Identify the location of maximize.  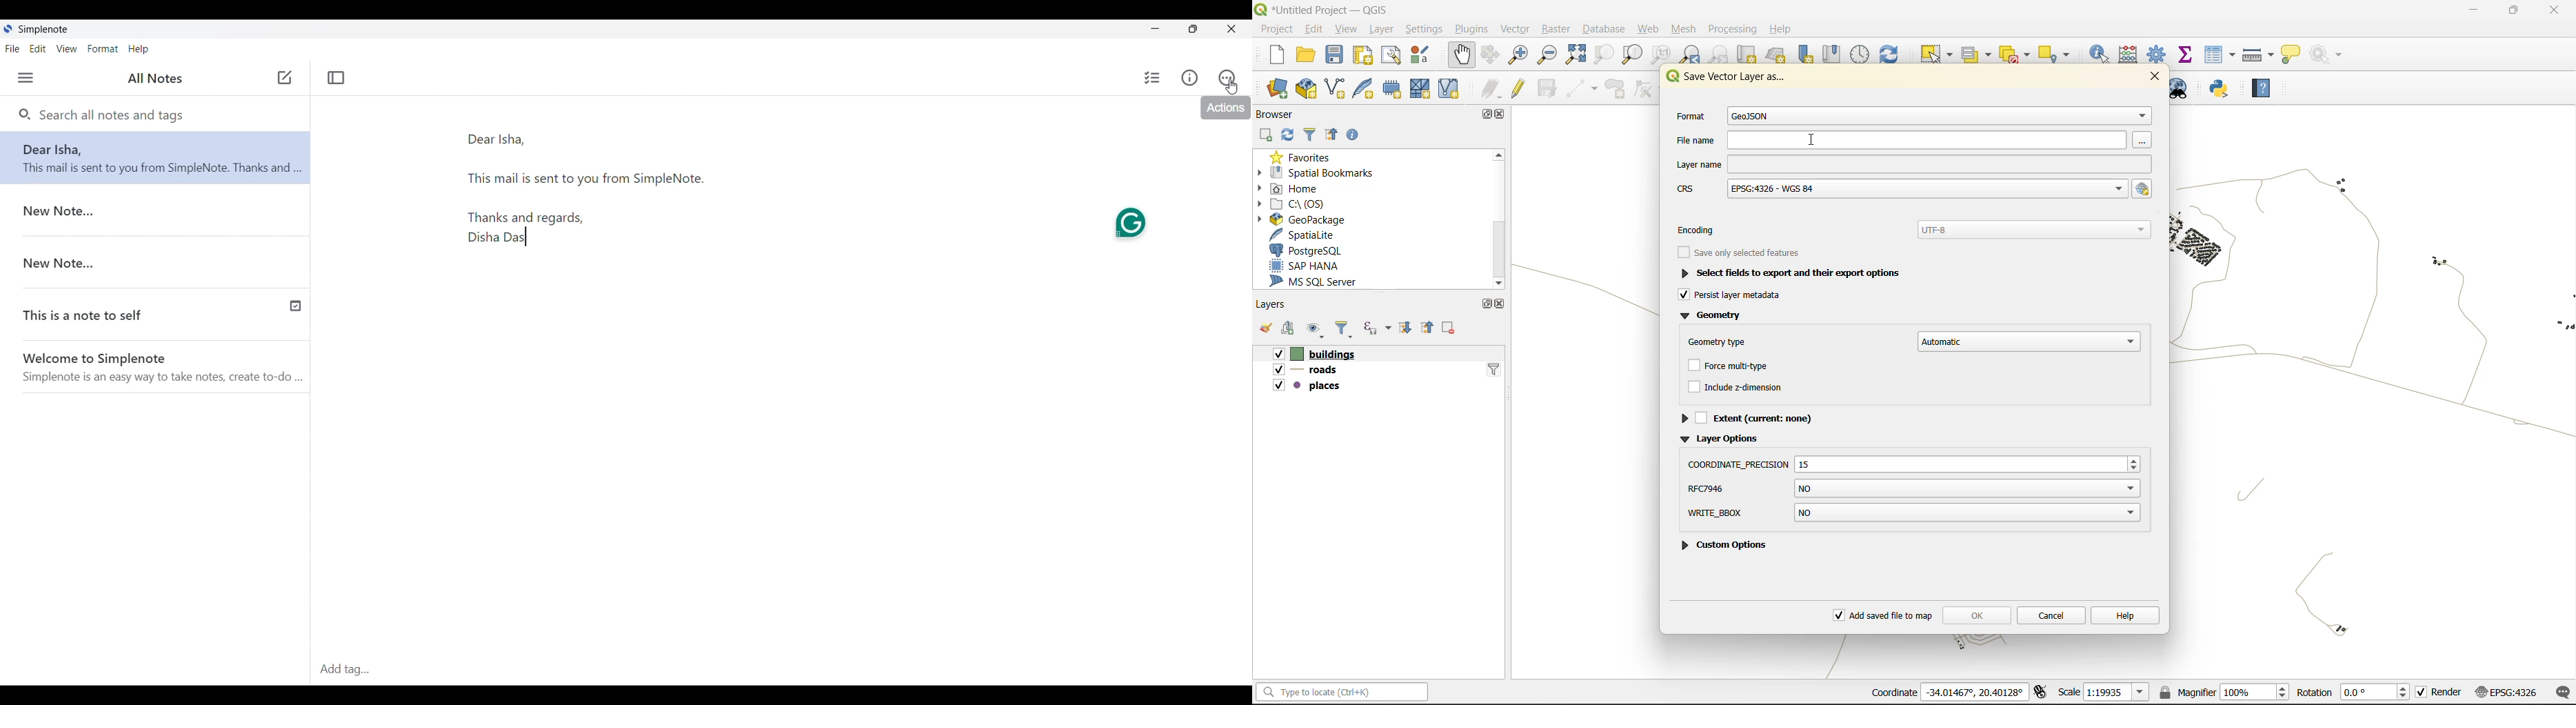
(2511, 12).